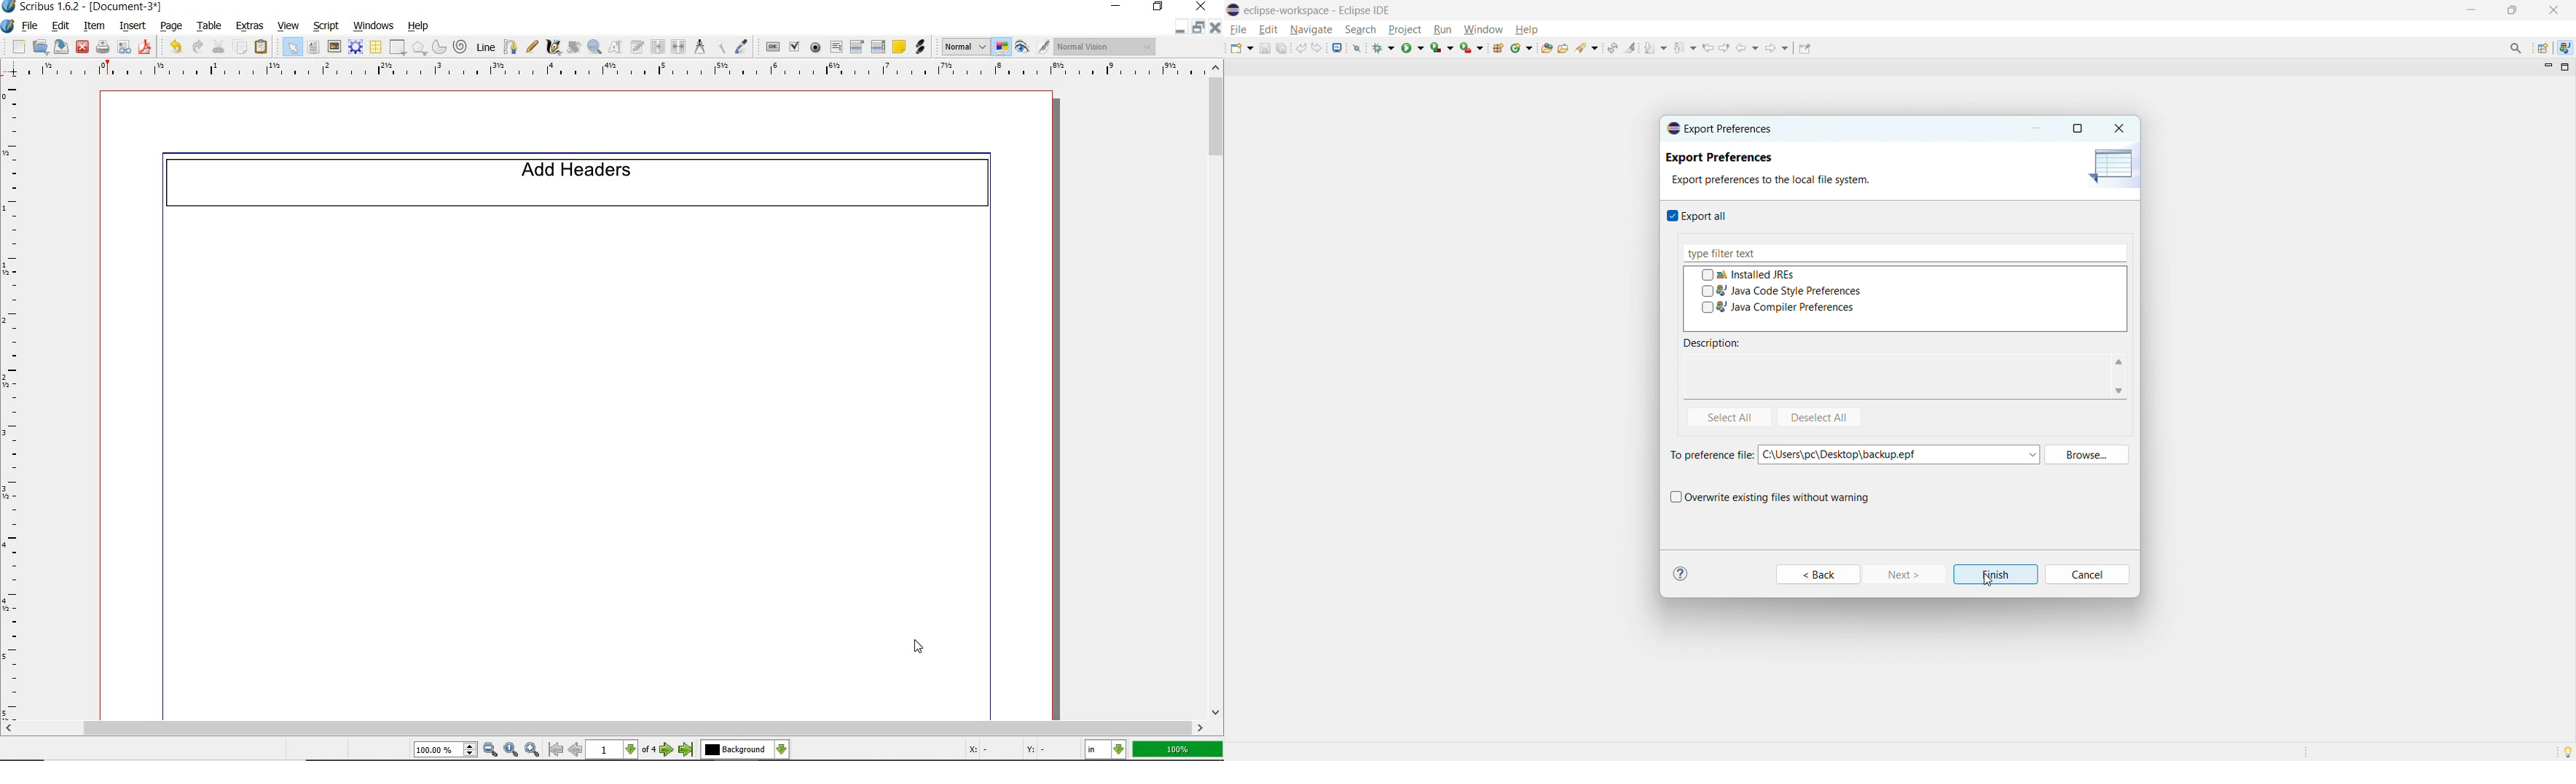  What do you see at coordinates (82, 48) in the screenshot?
I see `close` at bounding box center [82, 48].